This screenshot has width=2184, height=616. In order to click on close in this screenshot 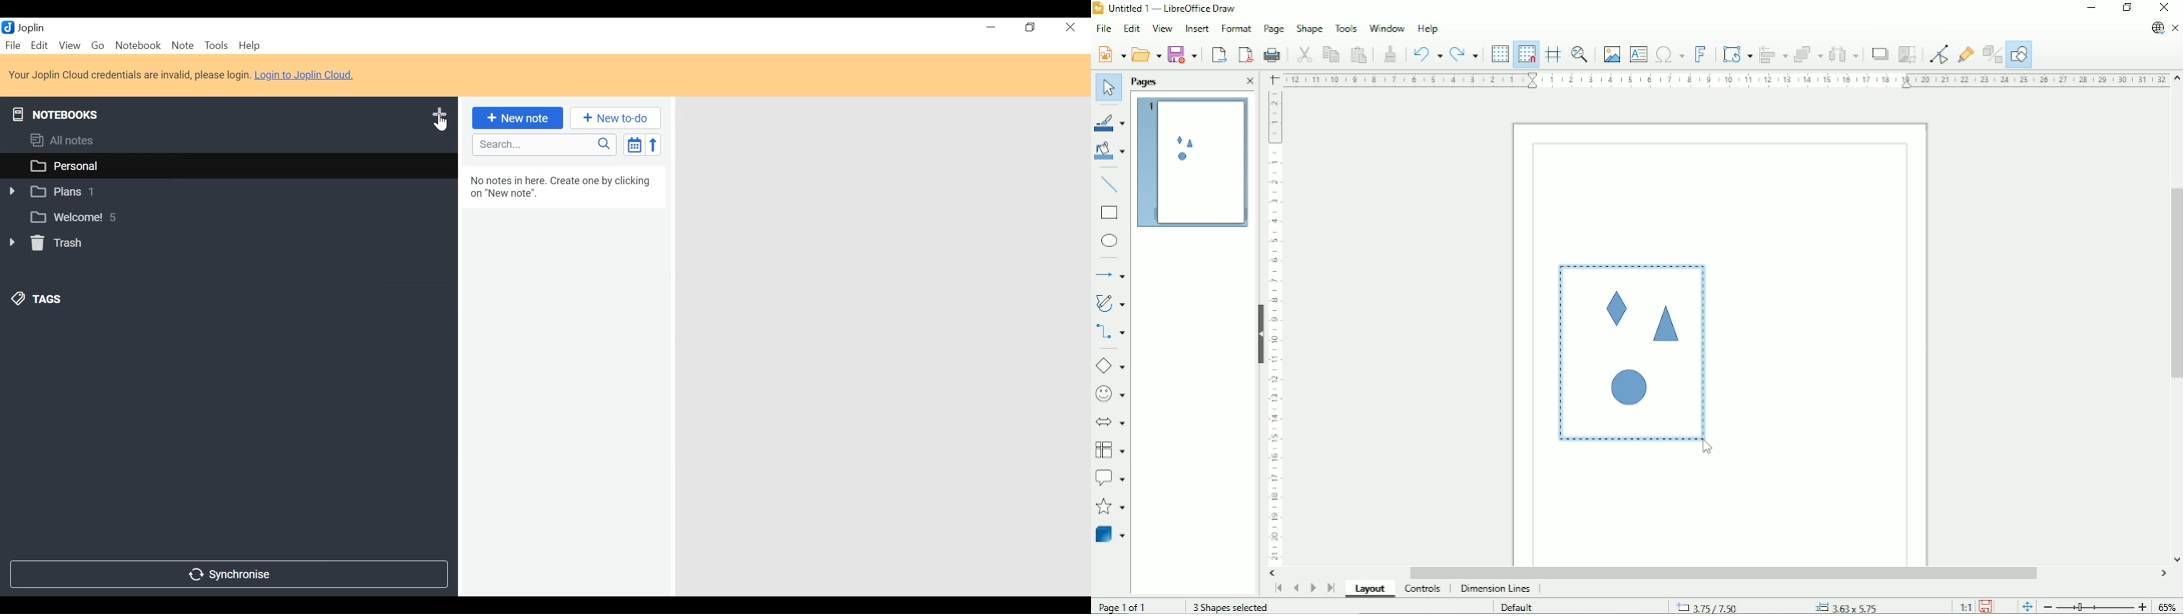, I will do `click(1071, 28)`.